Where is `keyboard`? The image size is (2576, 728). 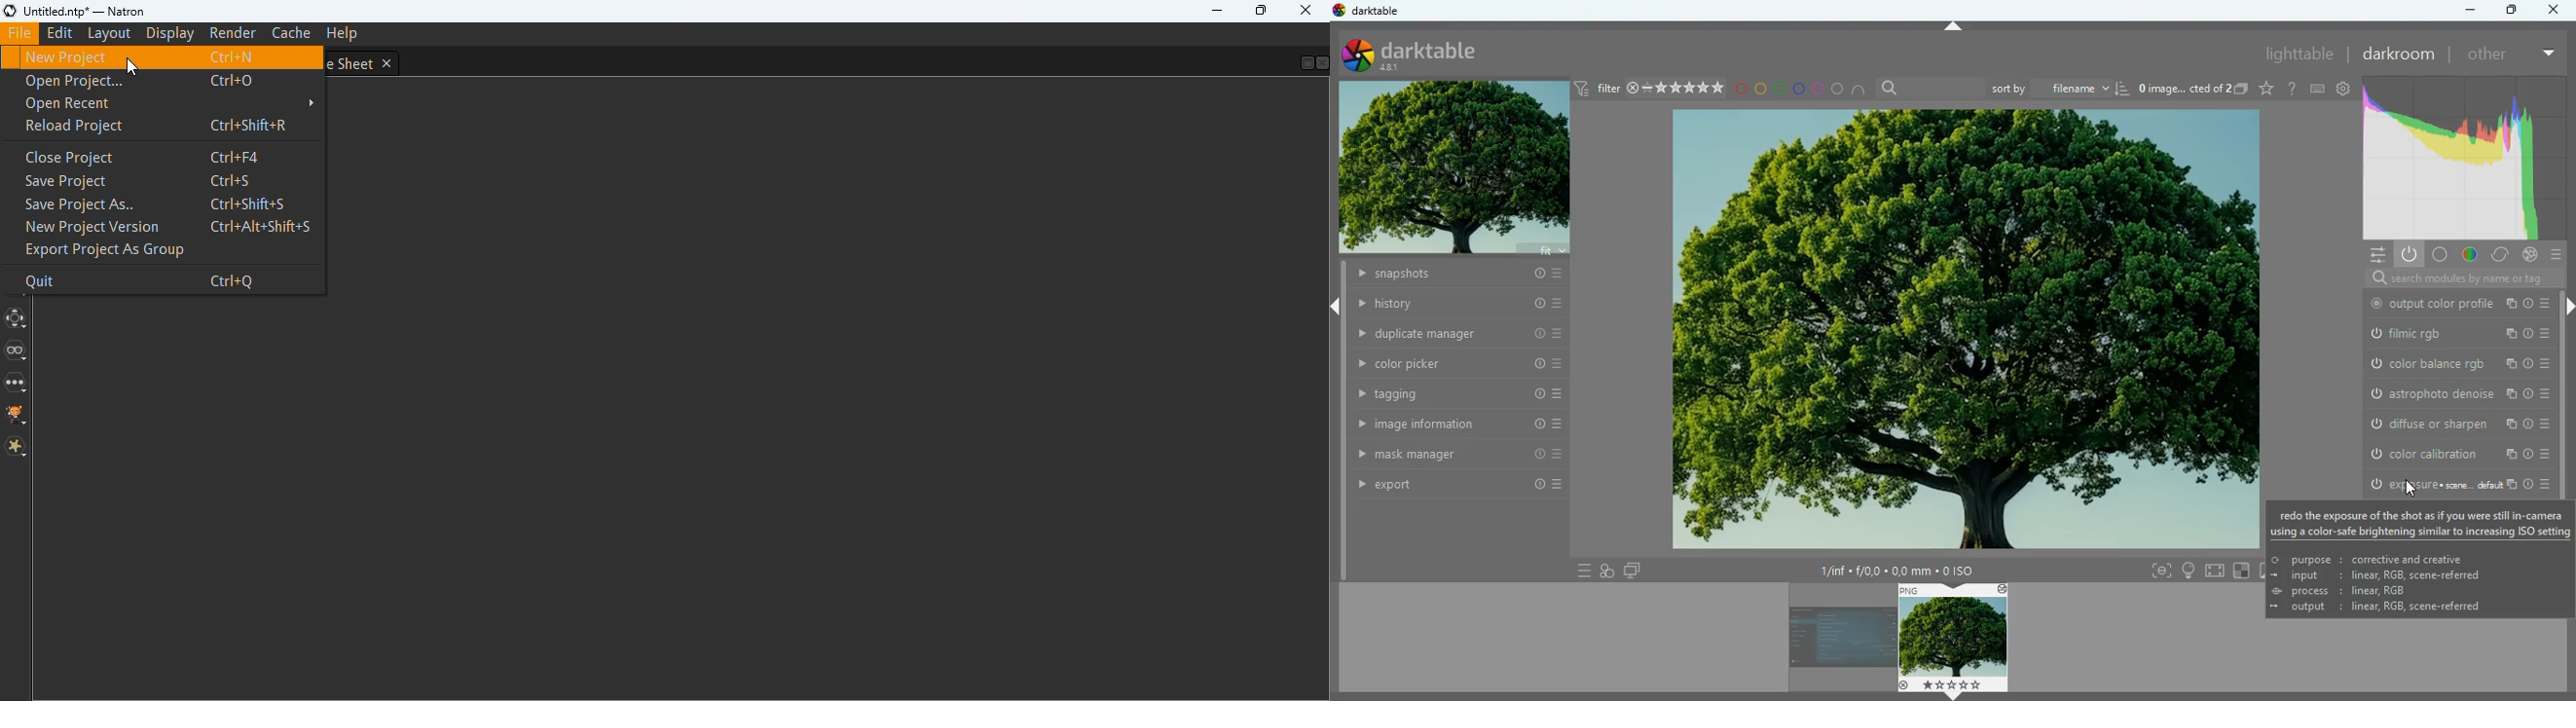
keyboard is located at coordinates (2319, 89).